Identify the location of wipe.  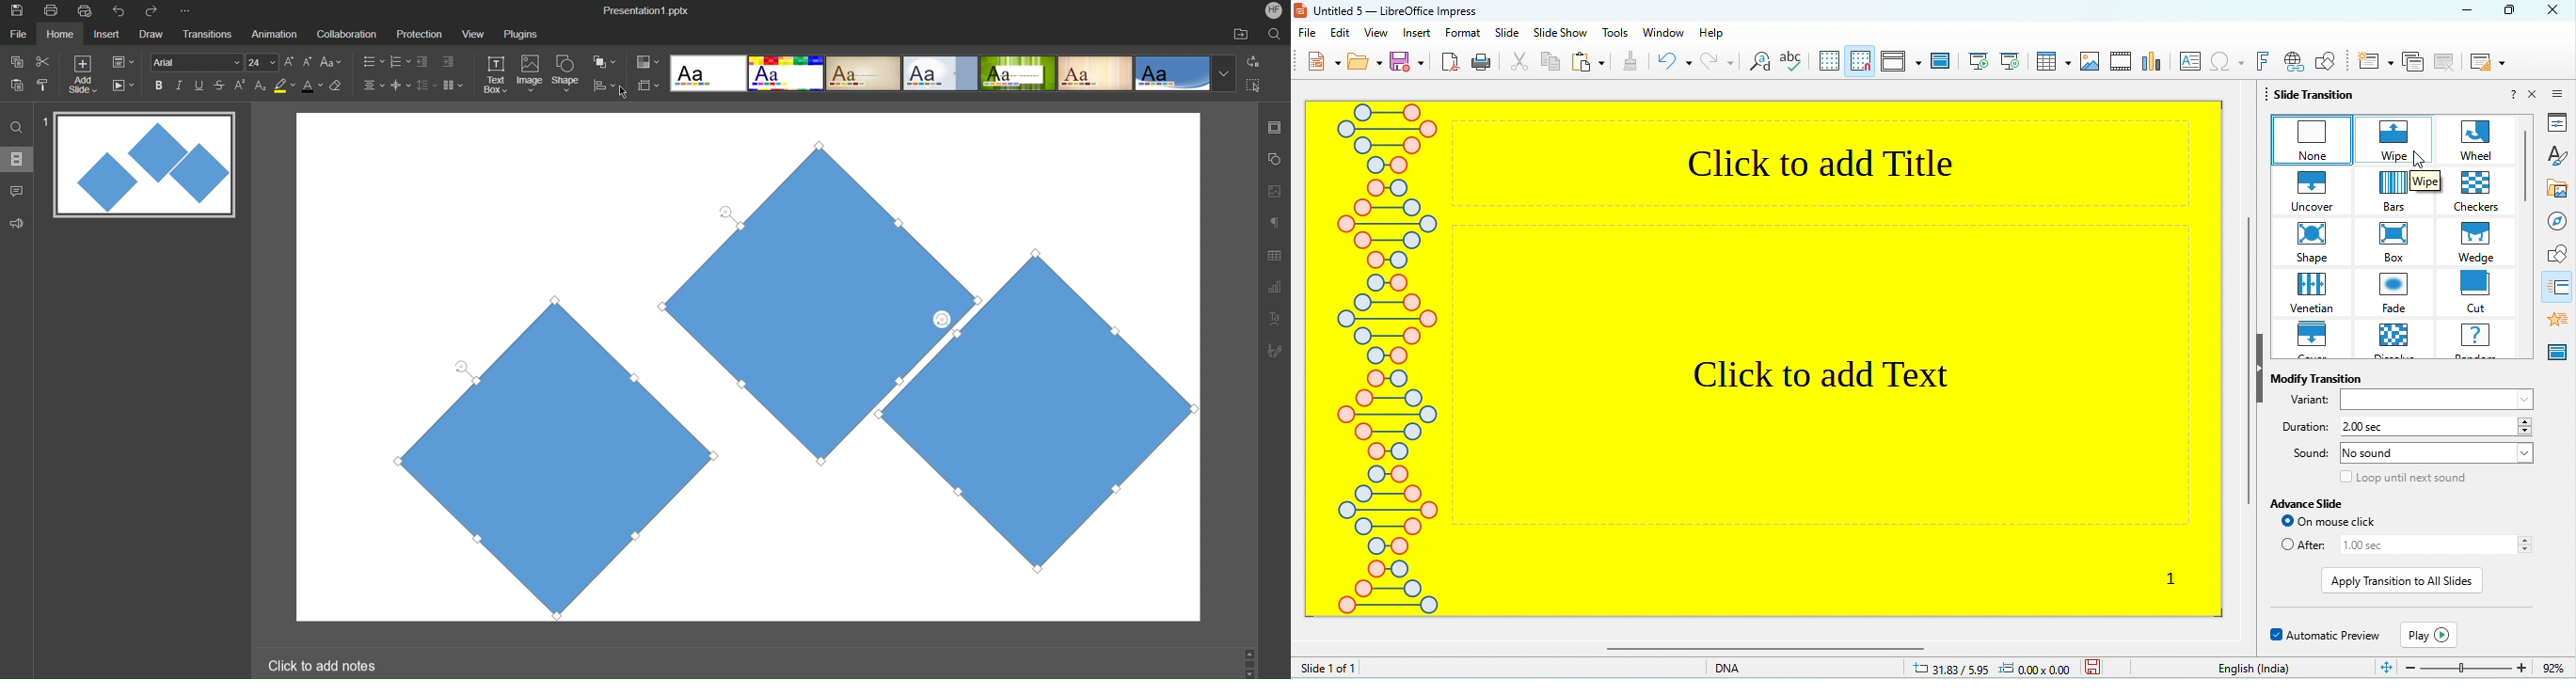
(2395, 142).